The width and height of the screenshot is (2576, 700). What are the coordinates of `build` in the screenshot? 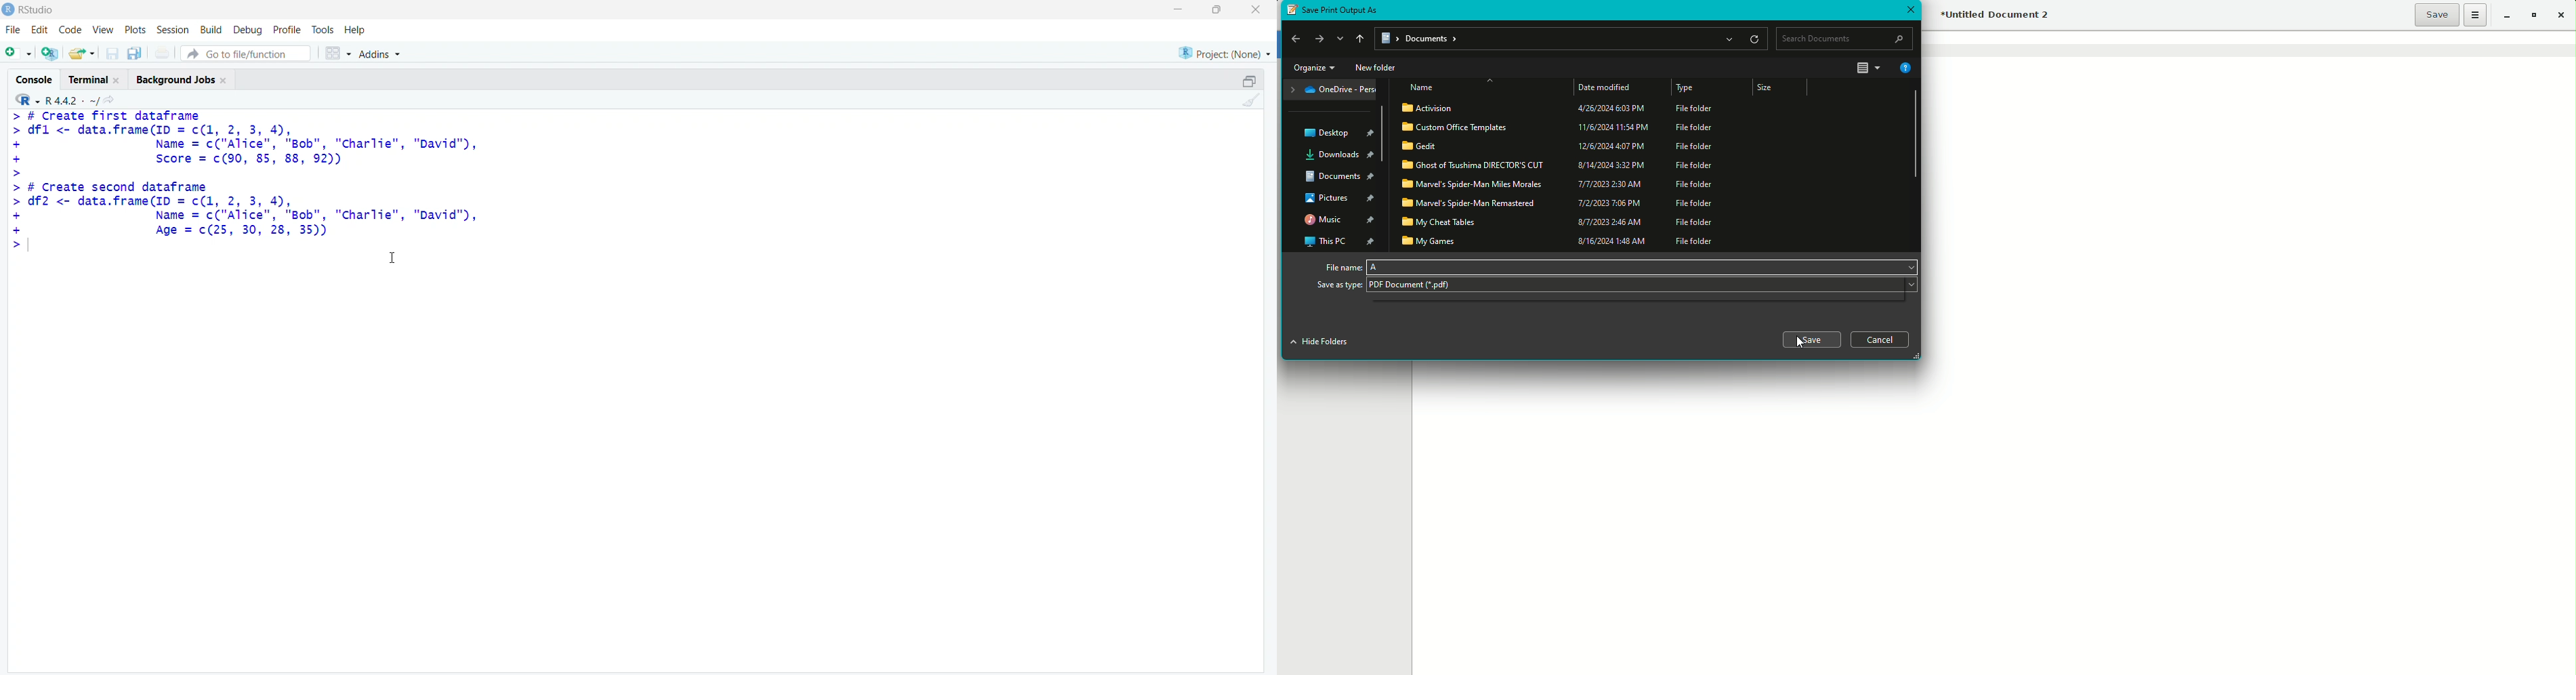 It's located at (213, 31).